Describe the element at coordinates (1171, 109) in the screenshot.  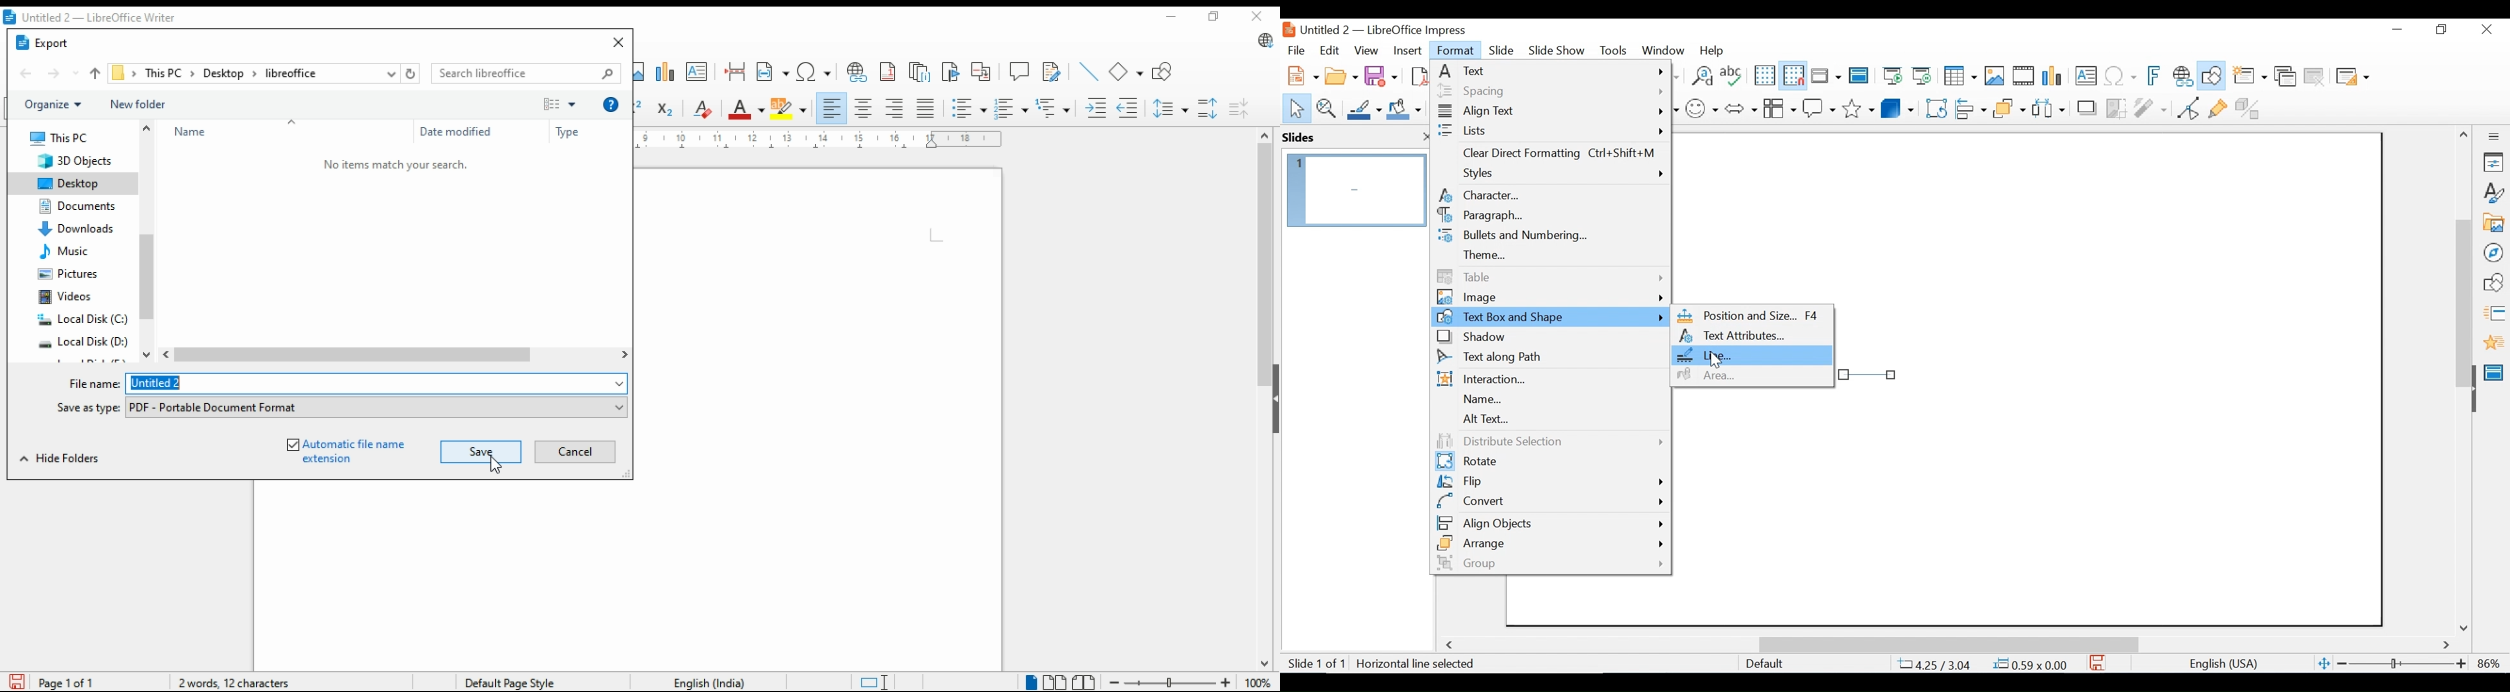
I see `set line spacing` at that location.